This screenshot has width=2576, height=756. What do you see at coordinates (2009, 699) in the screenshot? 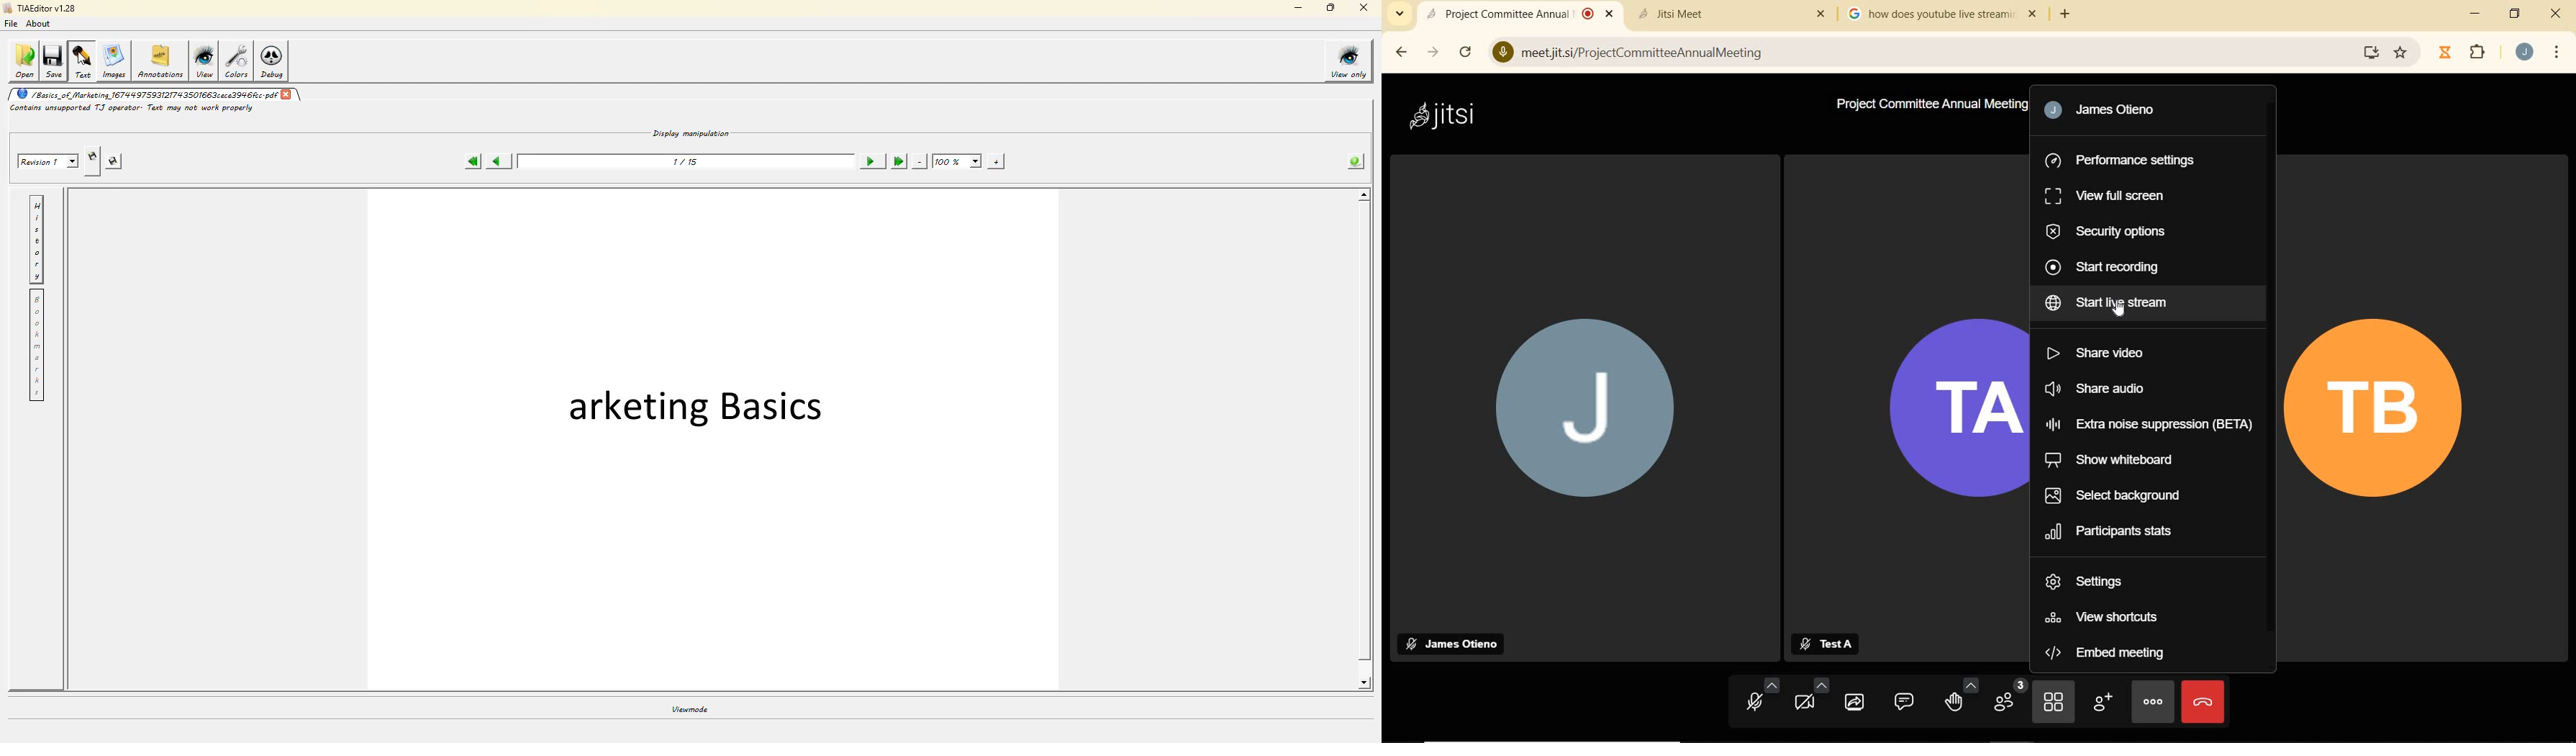
I see `participants` at bounding box center [2009, 699].